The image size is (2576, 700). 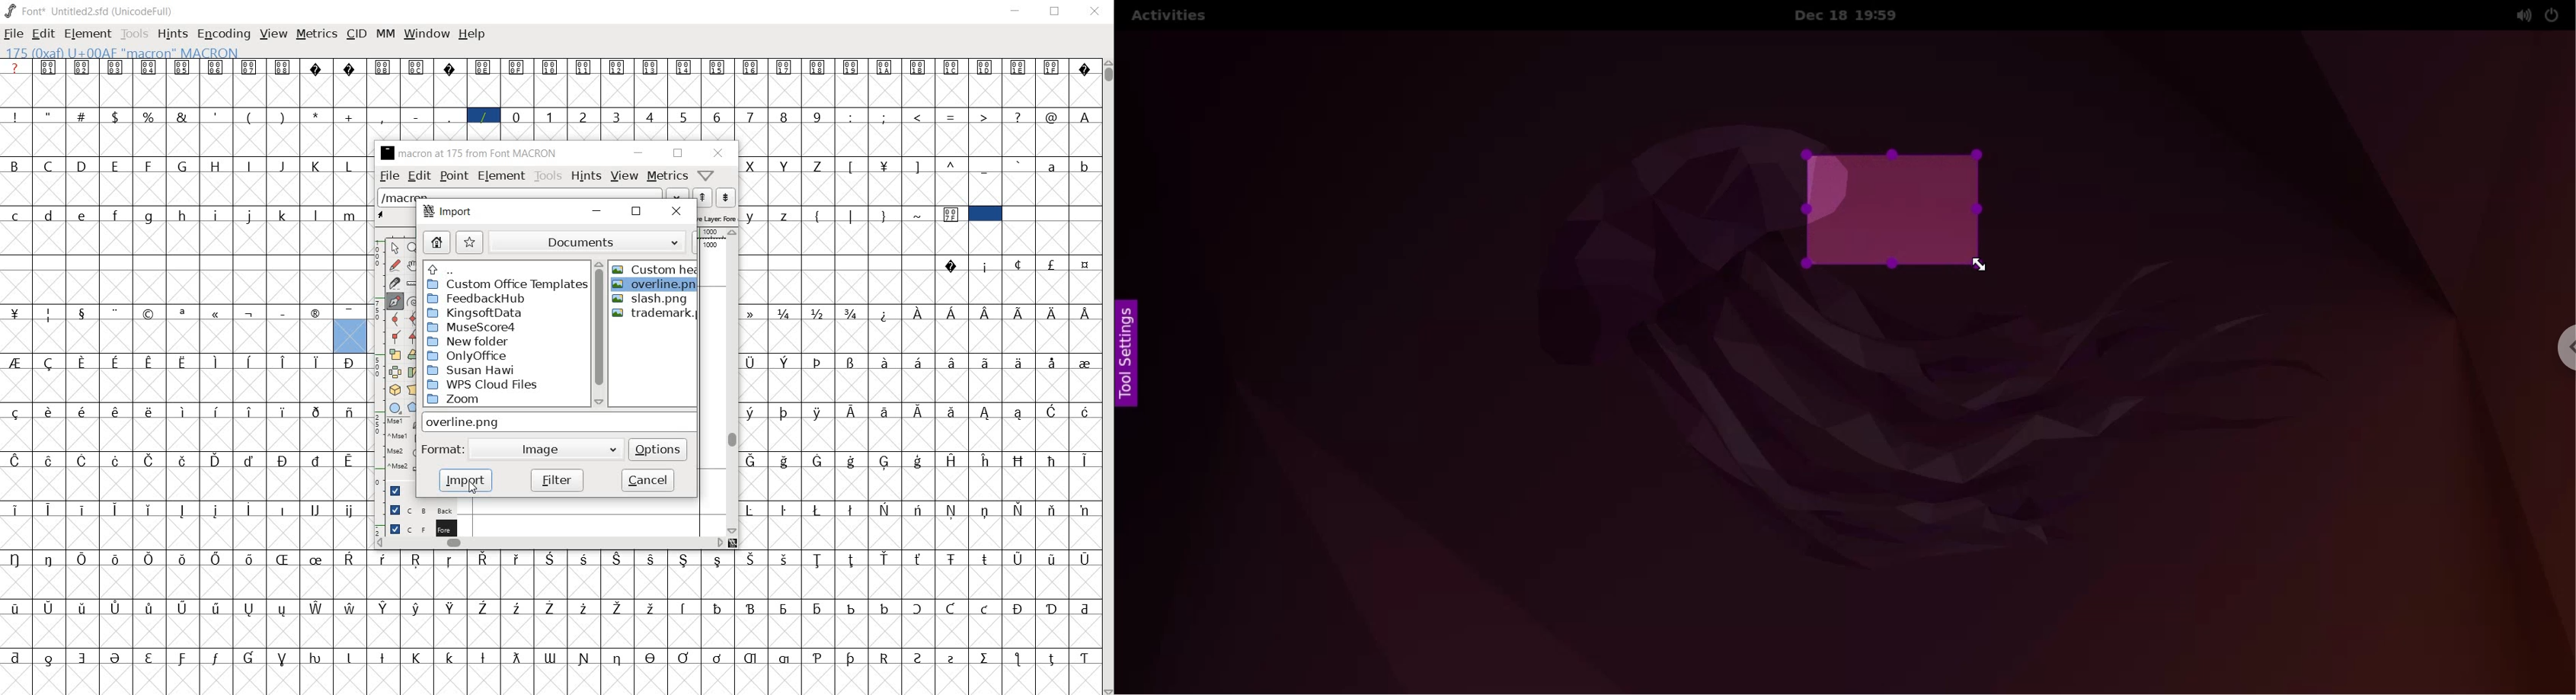 I want to click on Symbol, so click(x=119, y=509).